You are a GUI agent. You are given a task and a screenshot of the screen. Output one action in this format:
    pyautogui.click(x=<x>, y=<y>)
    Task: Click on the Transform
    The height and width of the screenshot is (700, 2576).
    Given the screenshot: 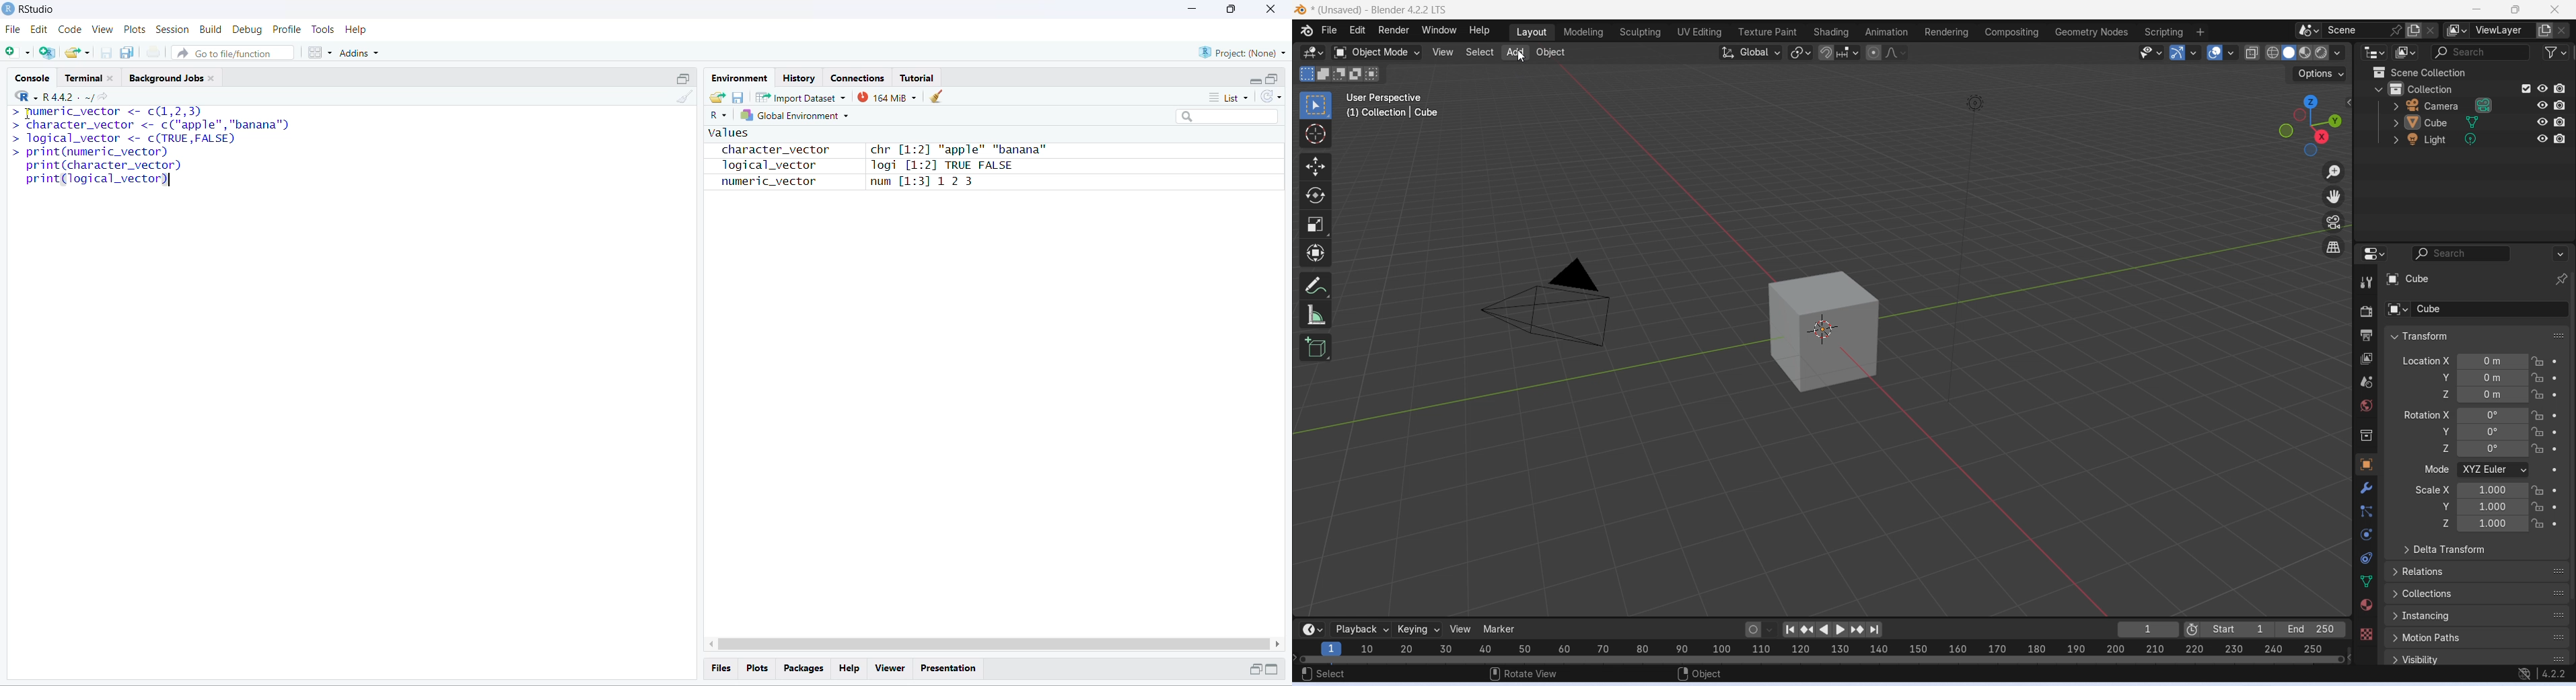 What is the action you would take?
    pyautogui.click(x=1315, y=252)
    